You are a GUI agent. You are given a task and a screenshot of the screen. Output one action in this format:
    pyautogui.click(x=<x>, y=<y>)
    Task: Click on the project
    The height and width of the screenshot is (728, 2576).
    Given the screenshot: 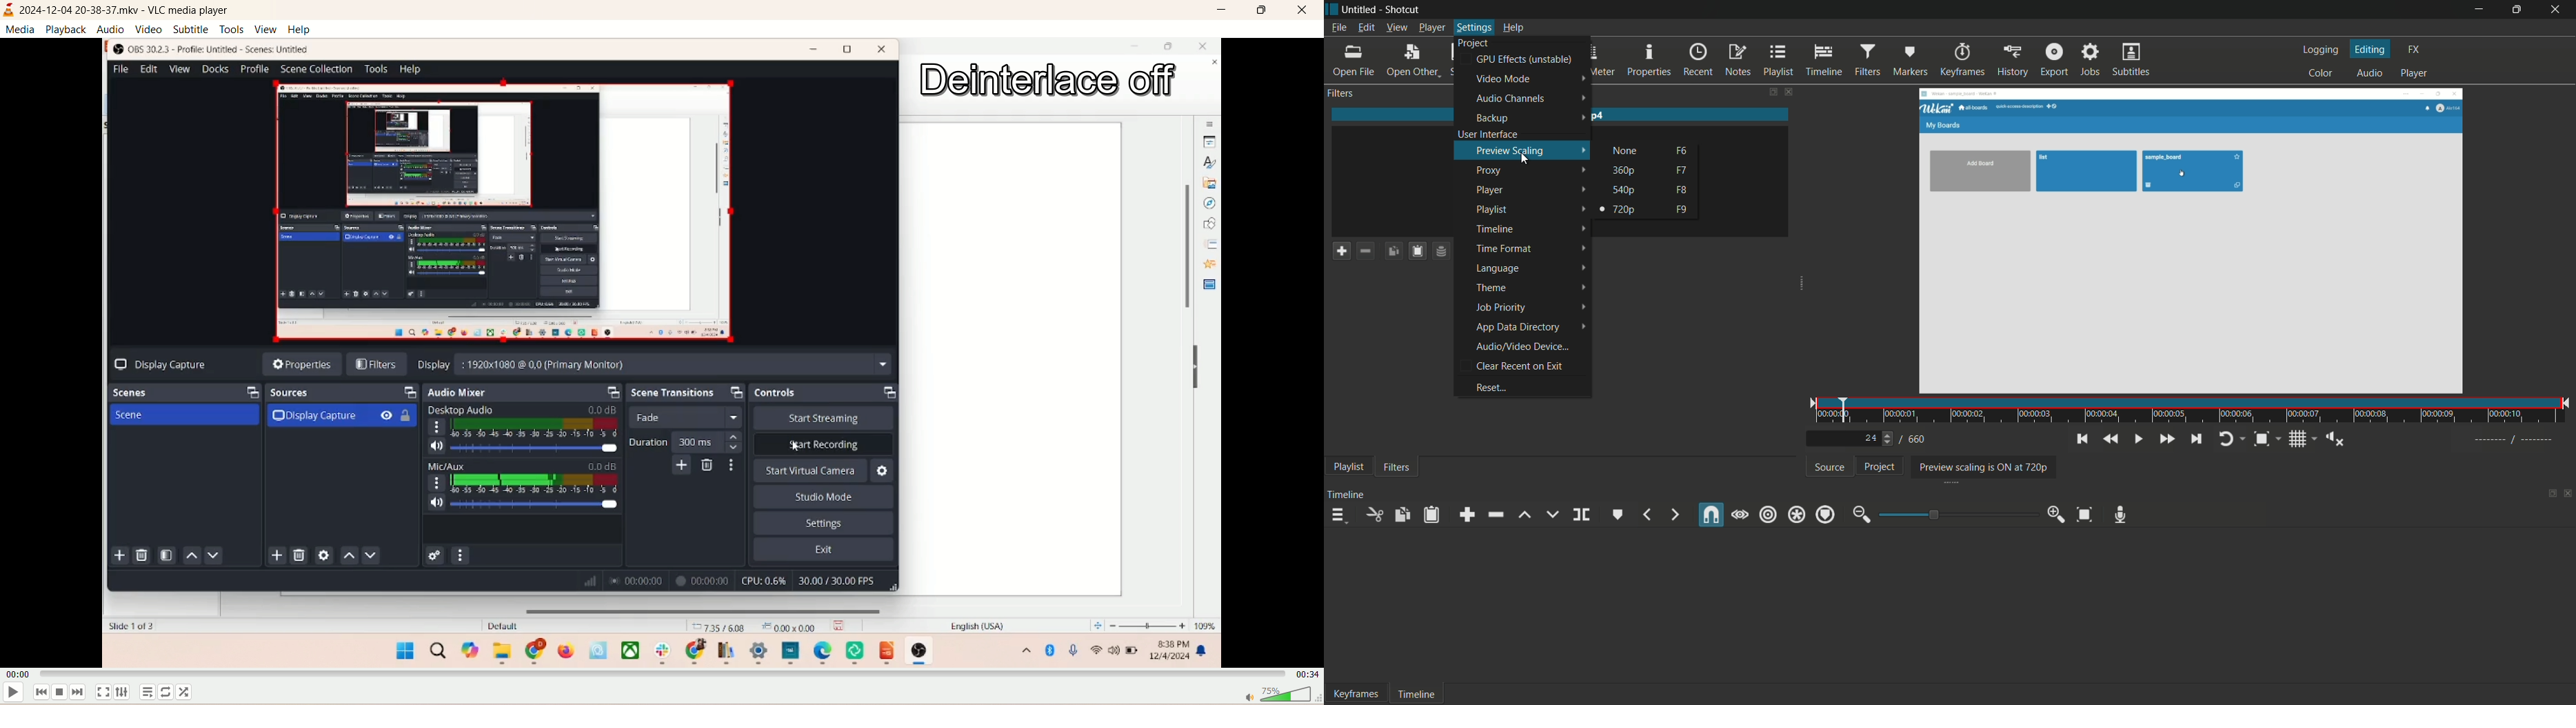 What is the action you would take?
    pyautogui.click(x=1473, y=42)
    